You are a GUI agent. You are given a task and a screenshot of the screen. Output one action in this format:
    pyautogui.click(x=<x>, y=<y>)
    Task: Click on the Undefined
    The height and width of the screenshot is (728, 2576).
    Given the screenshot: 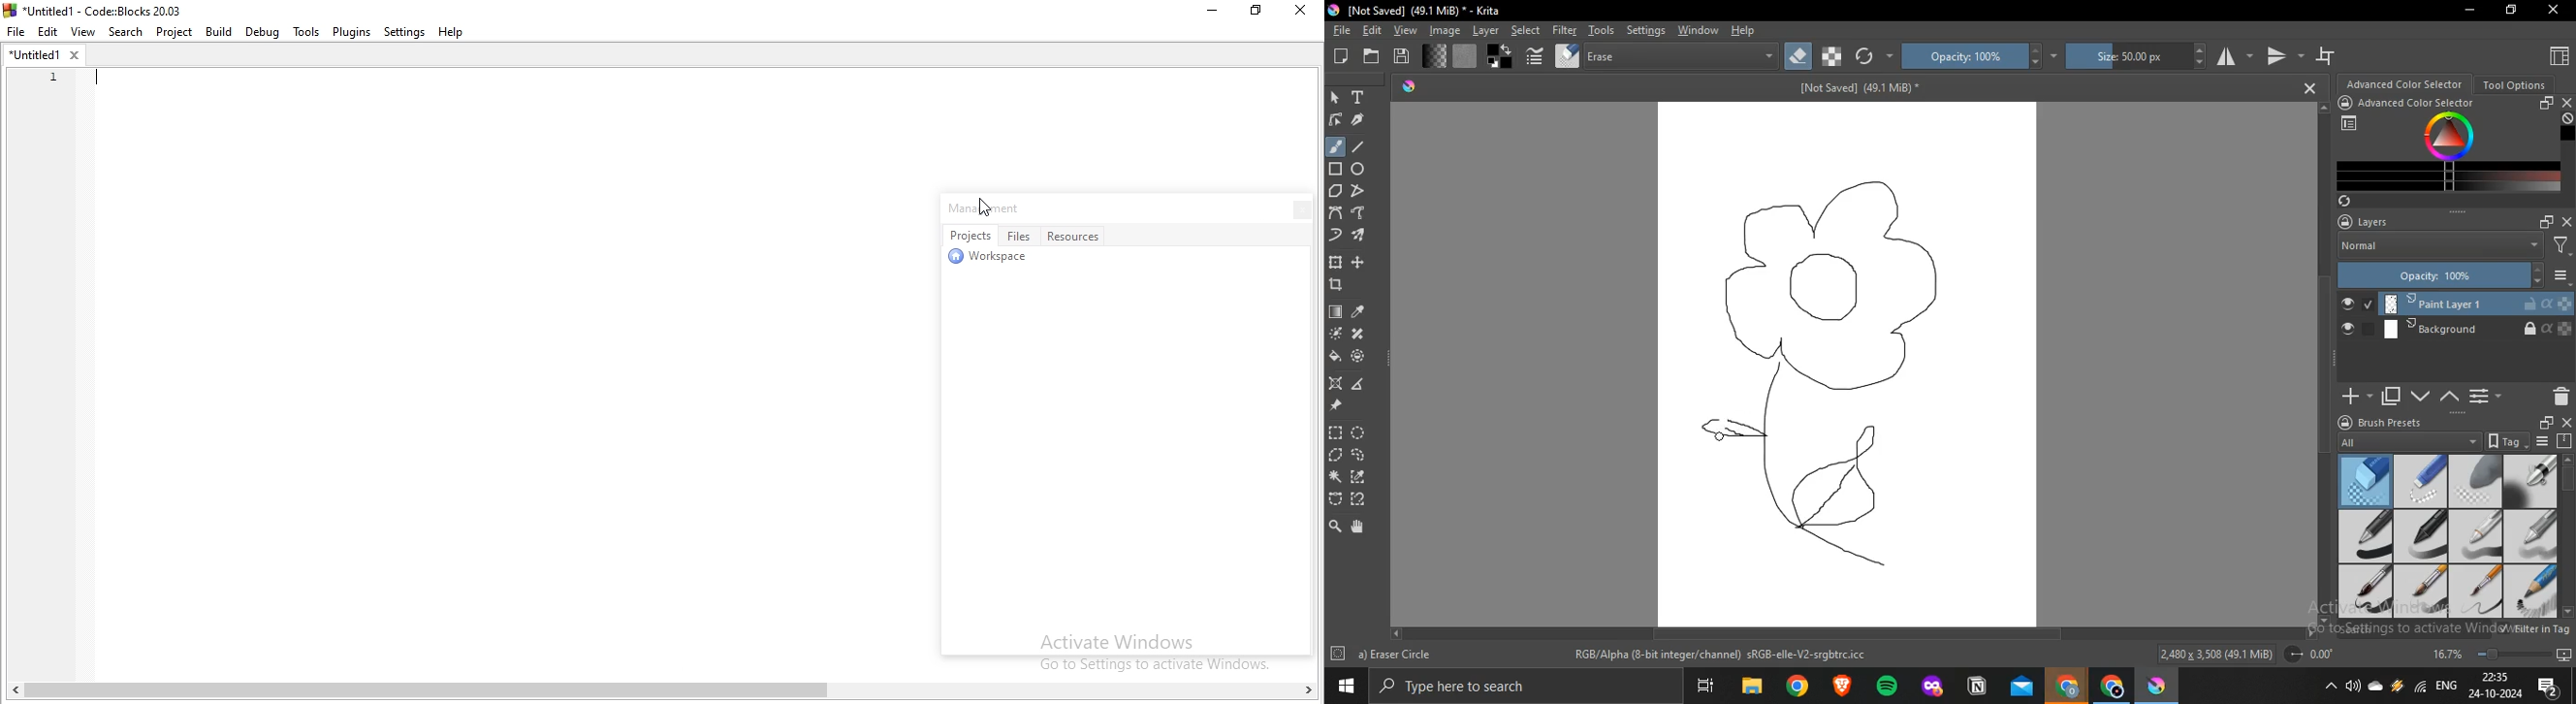 What is the action you would take?
    pyautogui.click(x=2568, y=119)
    